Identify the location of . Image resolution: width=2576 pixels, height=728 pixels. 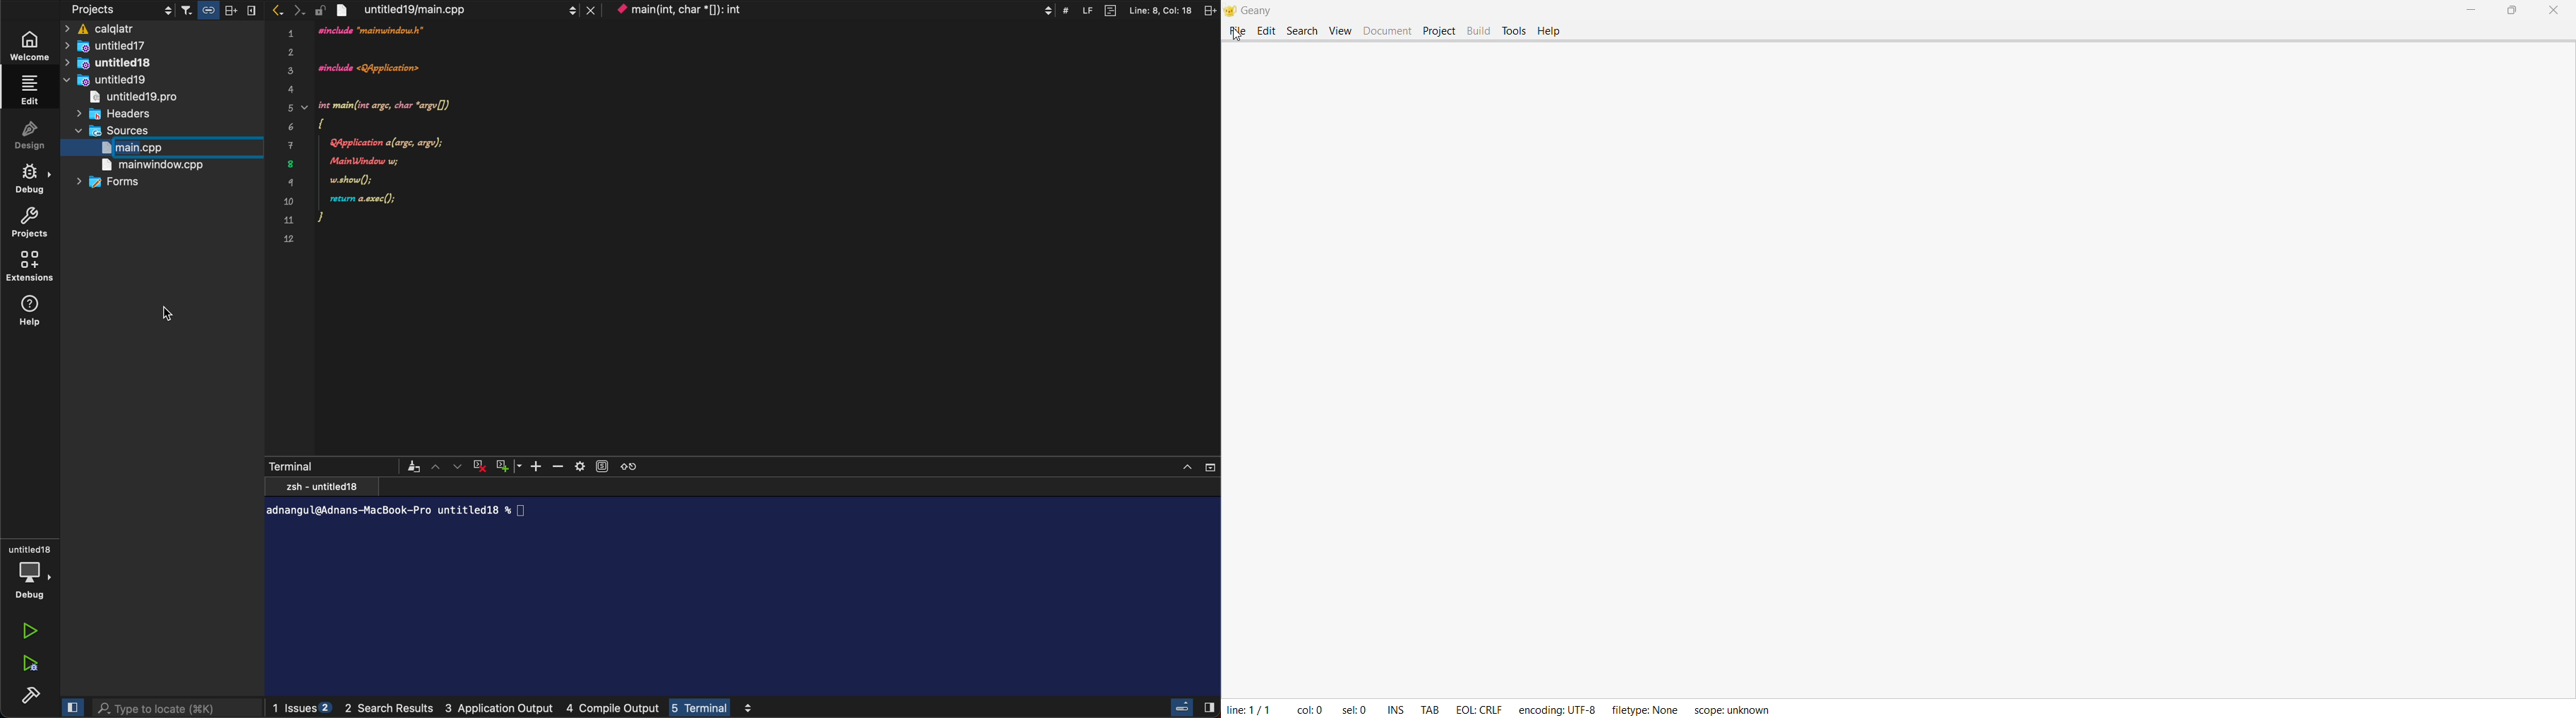
(221, 10).